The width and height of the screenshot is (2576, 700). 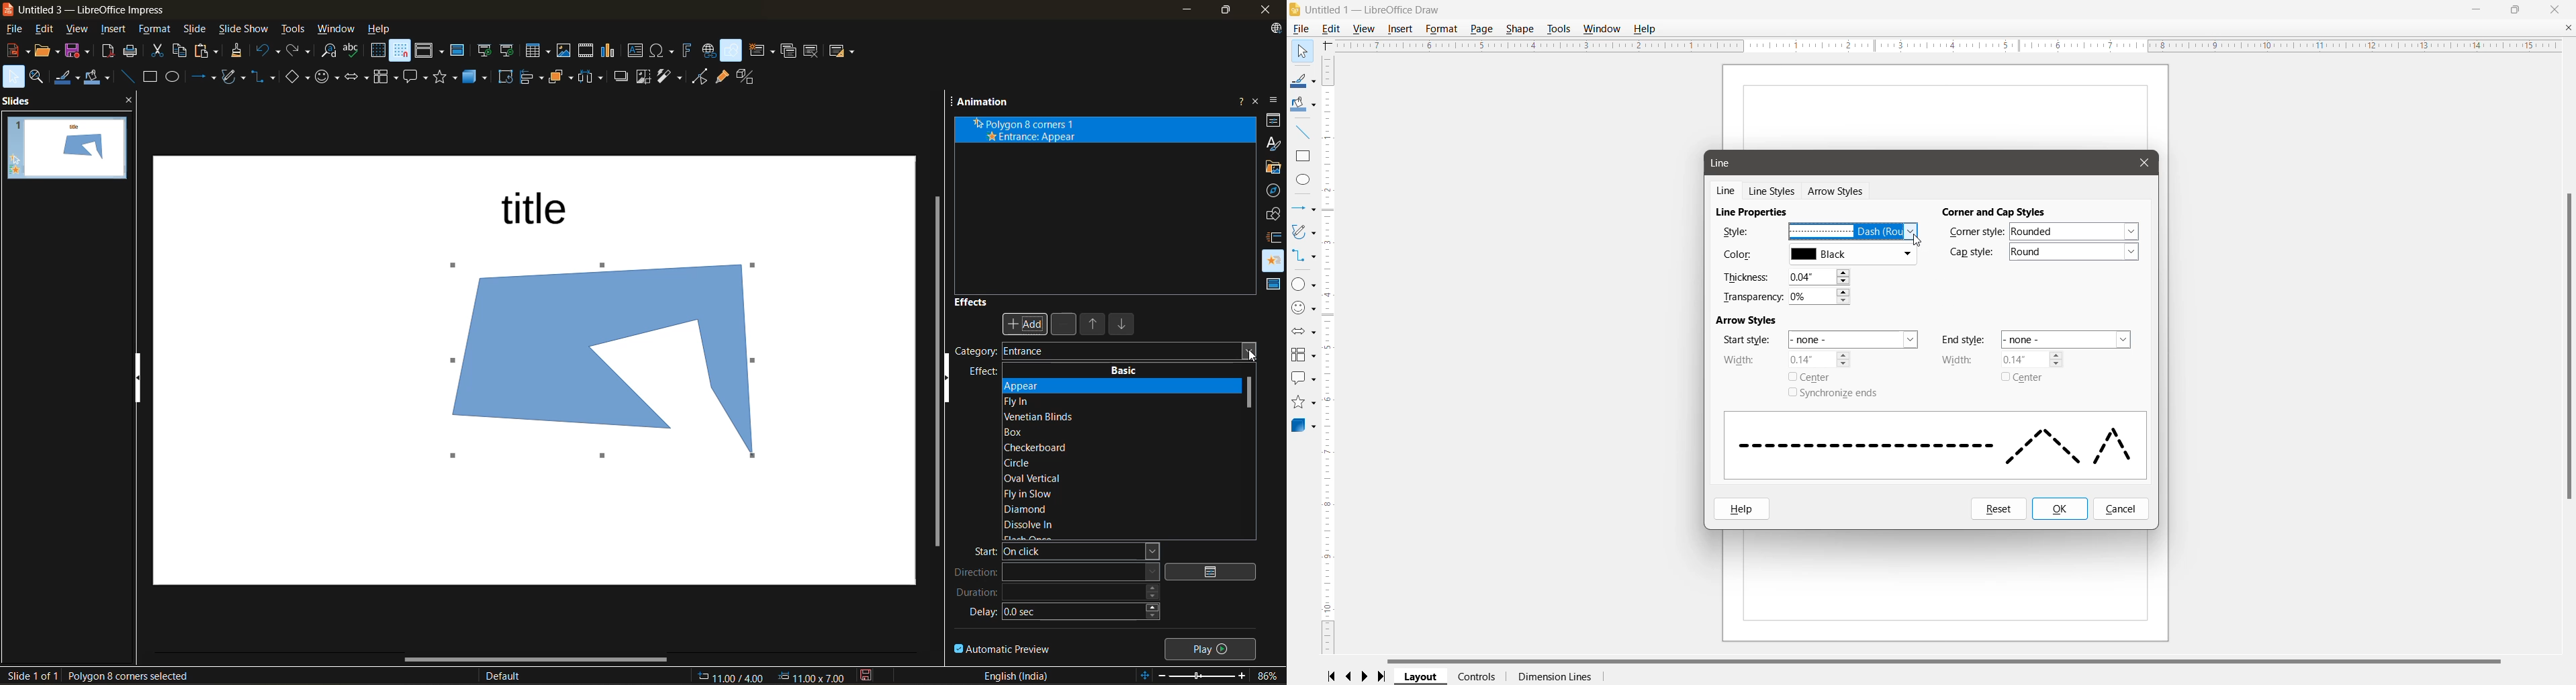 I want to click on 3d objects, so click(x=477, y=78).